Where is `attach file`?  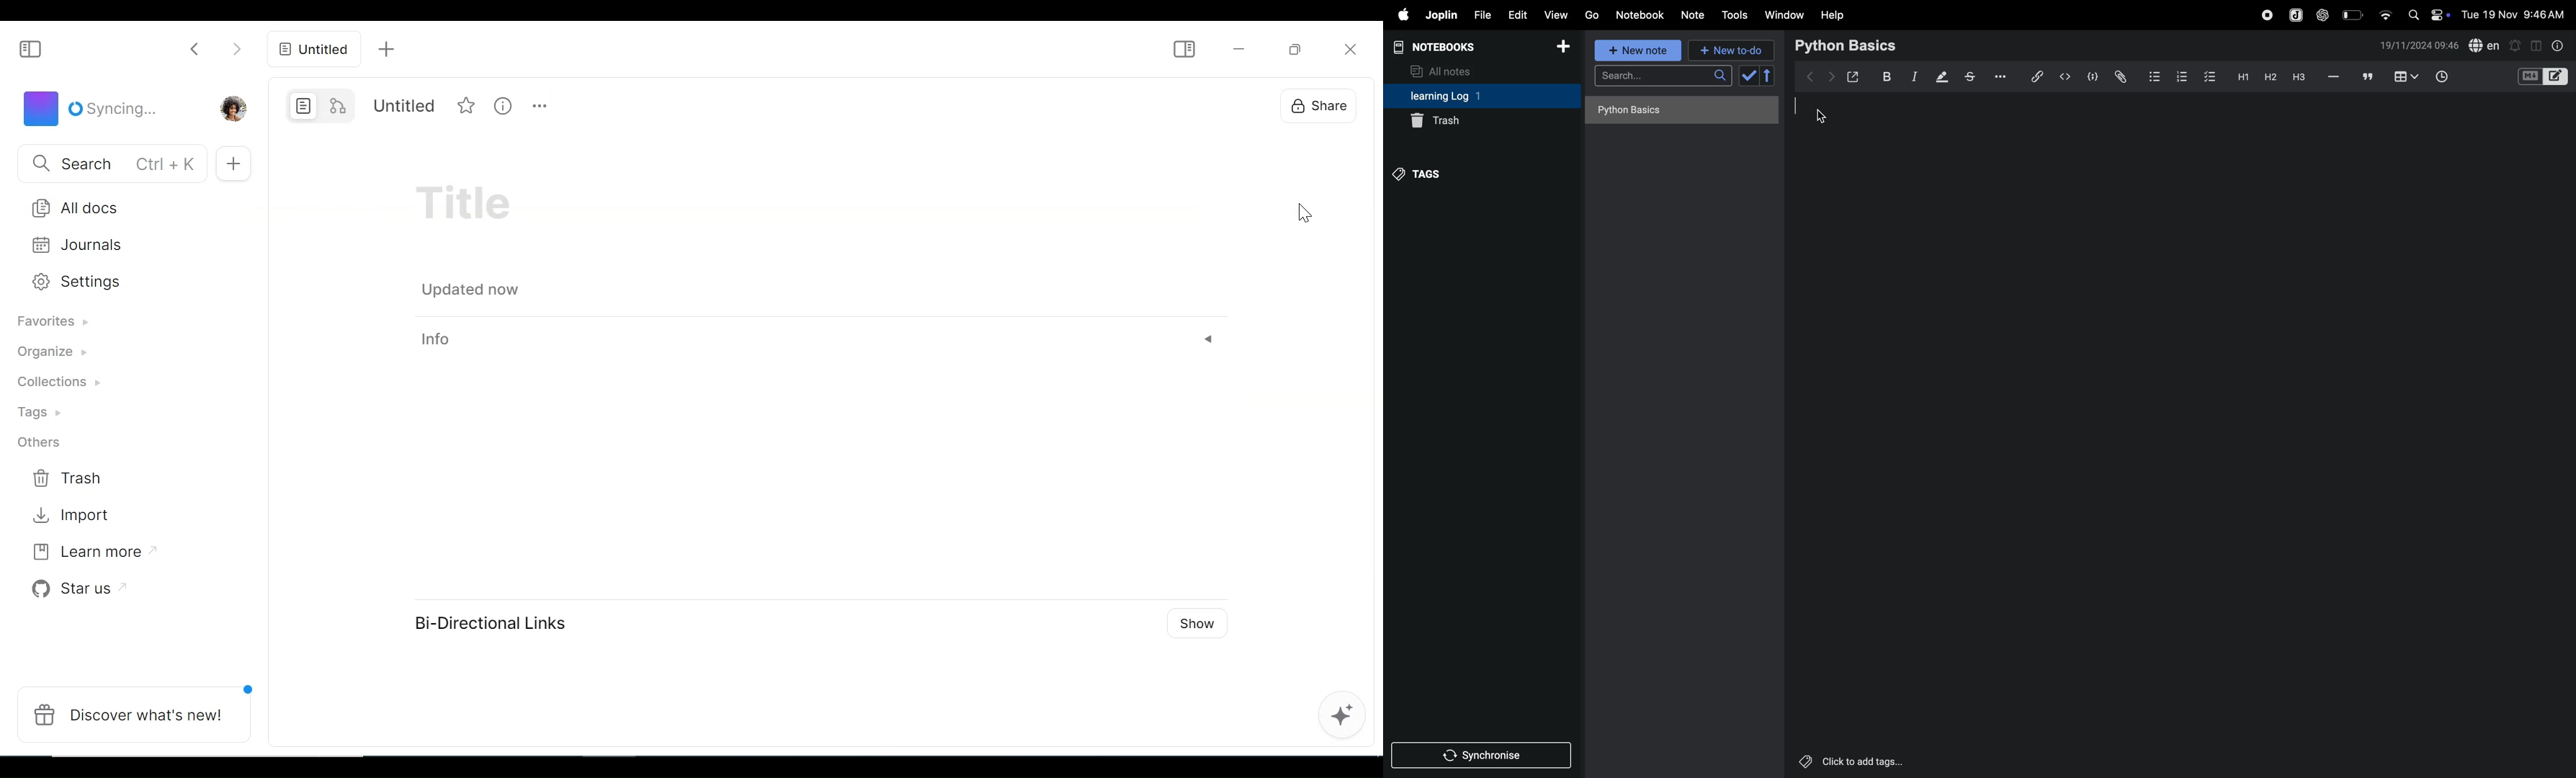 attach file is located at coordinates (2119, 76).